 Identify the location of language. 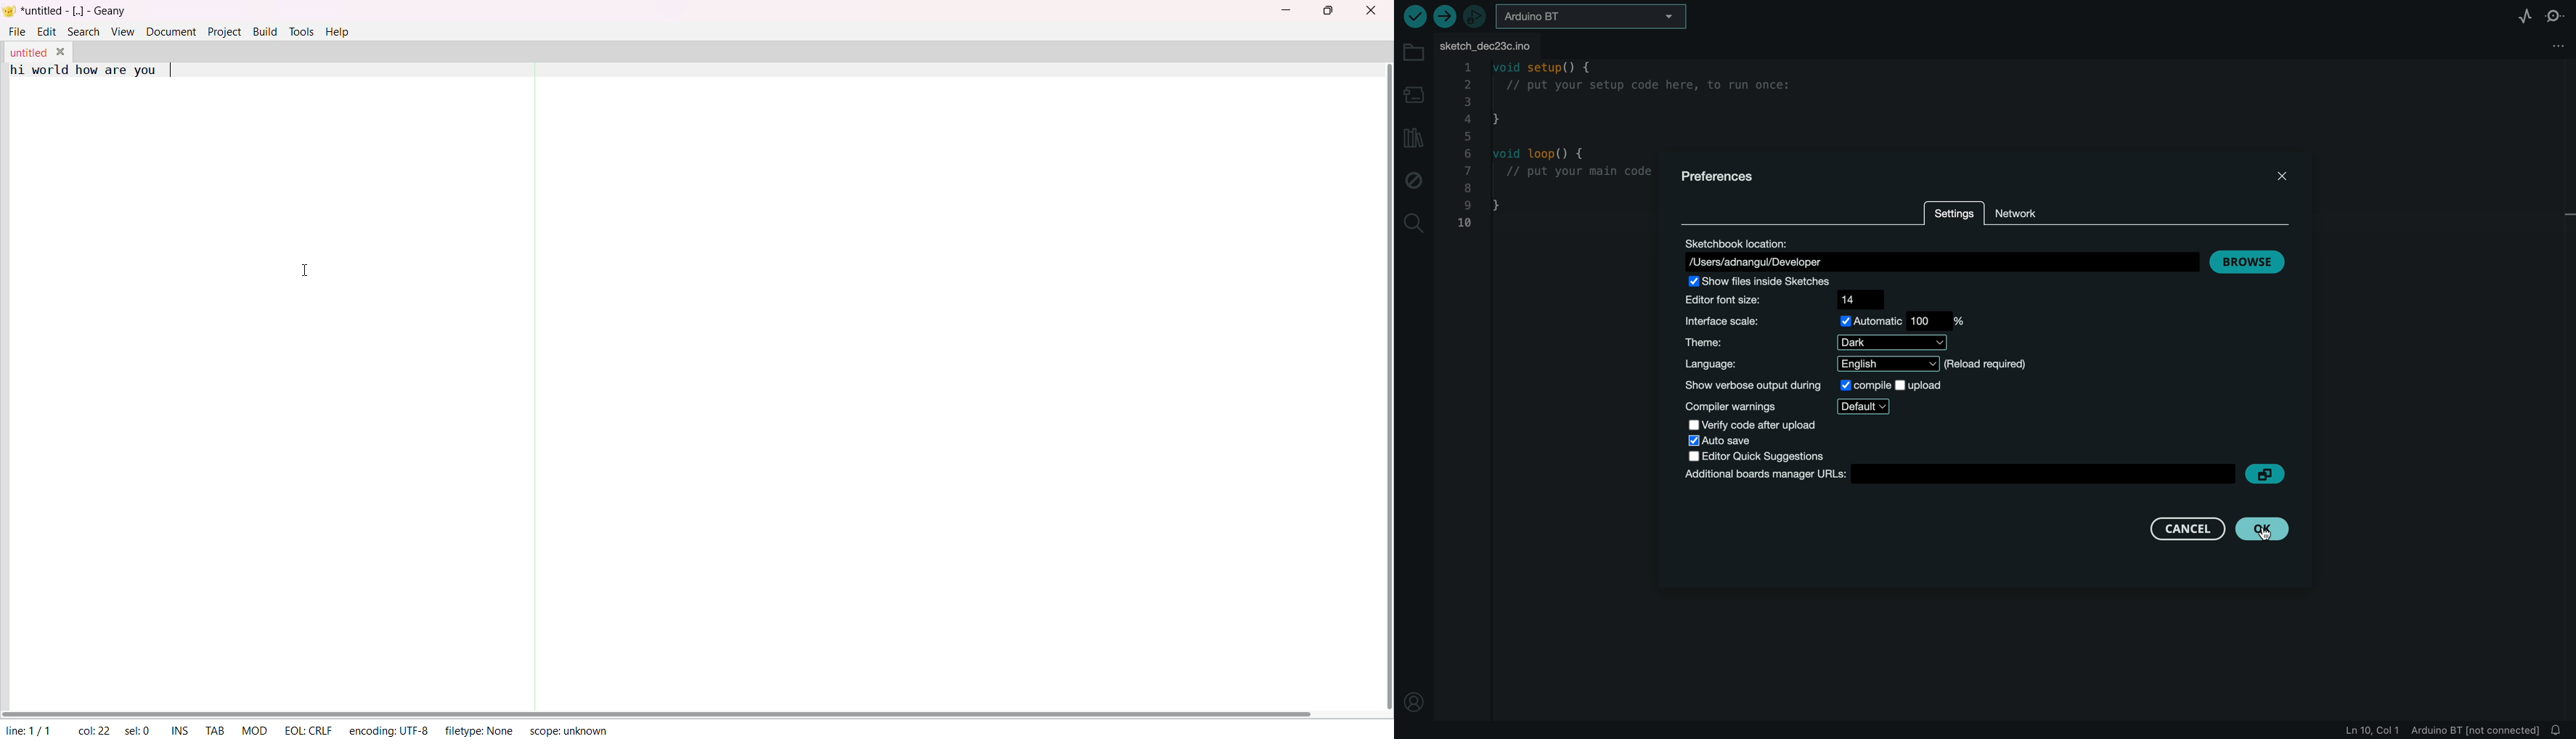
(1861, 364).